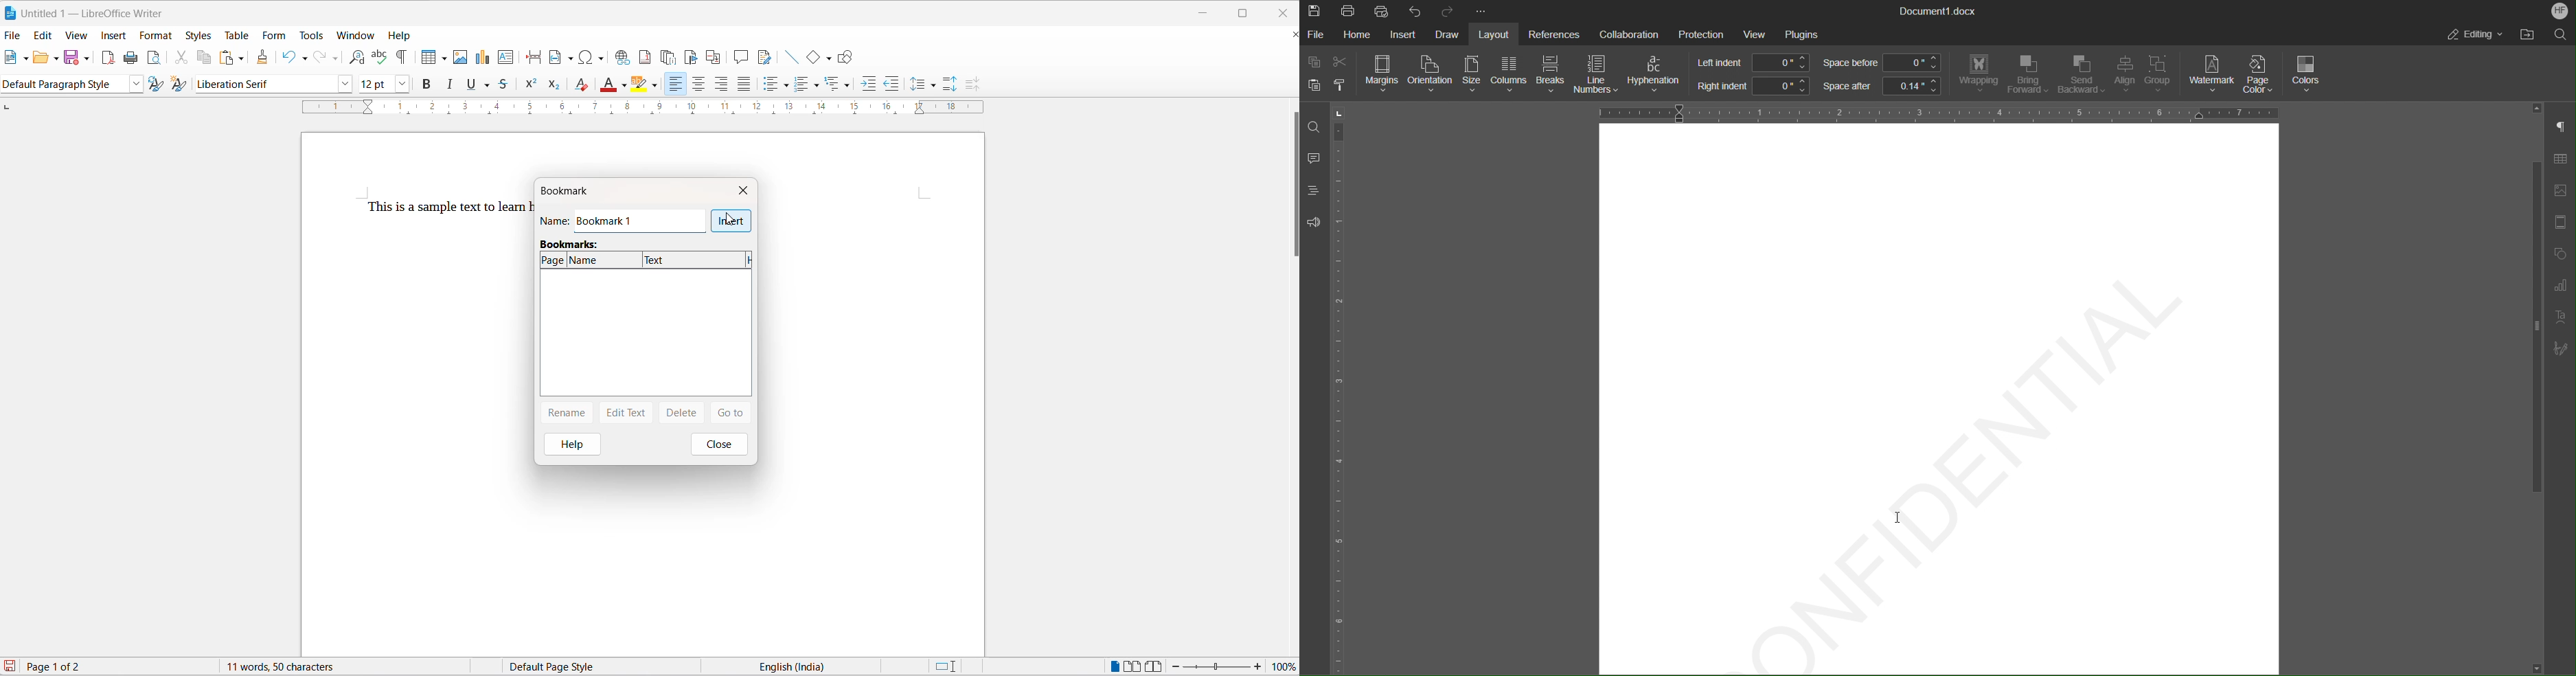 This screenshot has width=2576, height=700. I want to click on increase indent, so click(867, 82).